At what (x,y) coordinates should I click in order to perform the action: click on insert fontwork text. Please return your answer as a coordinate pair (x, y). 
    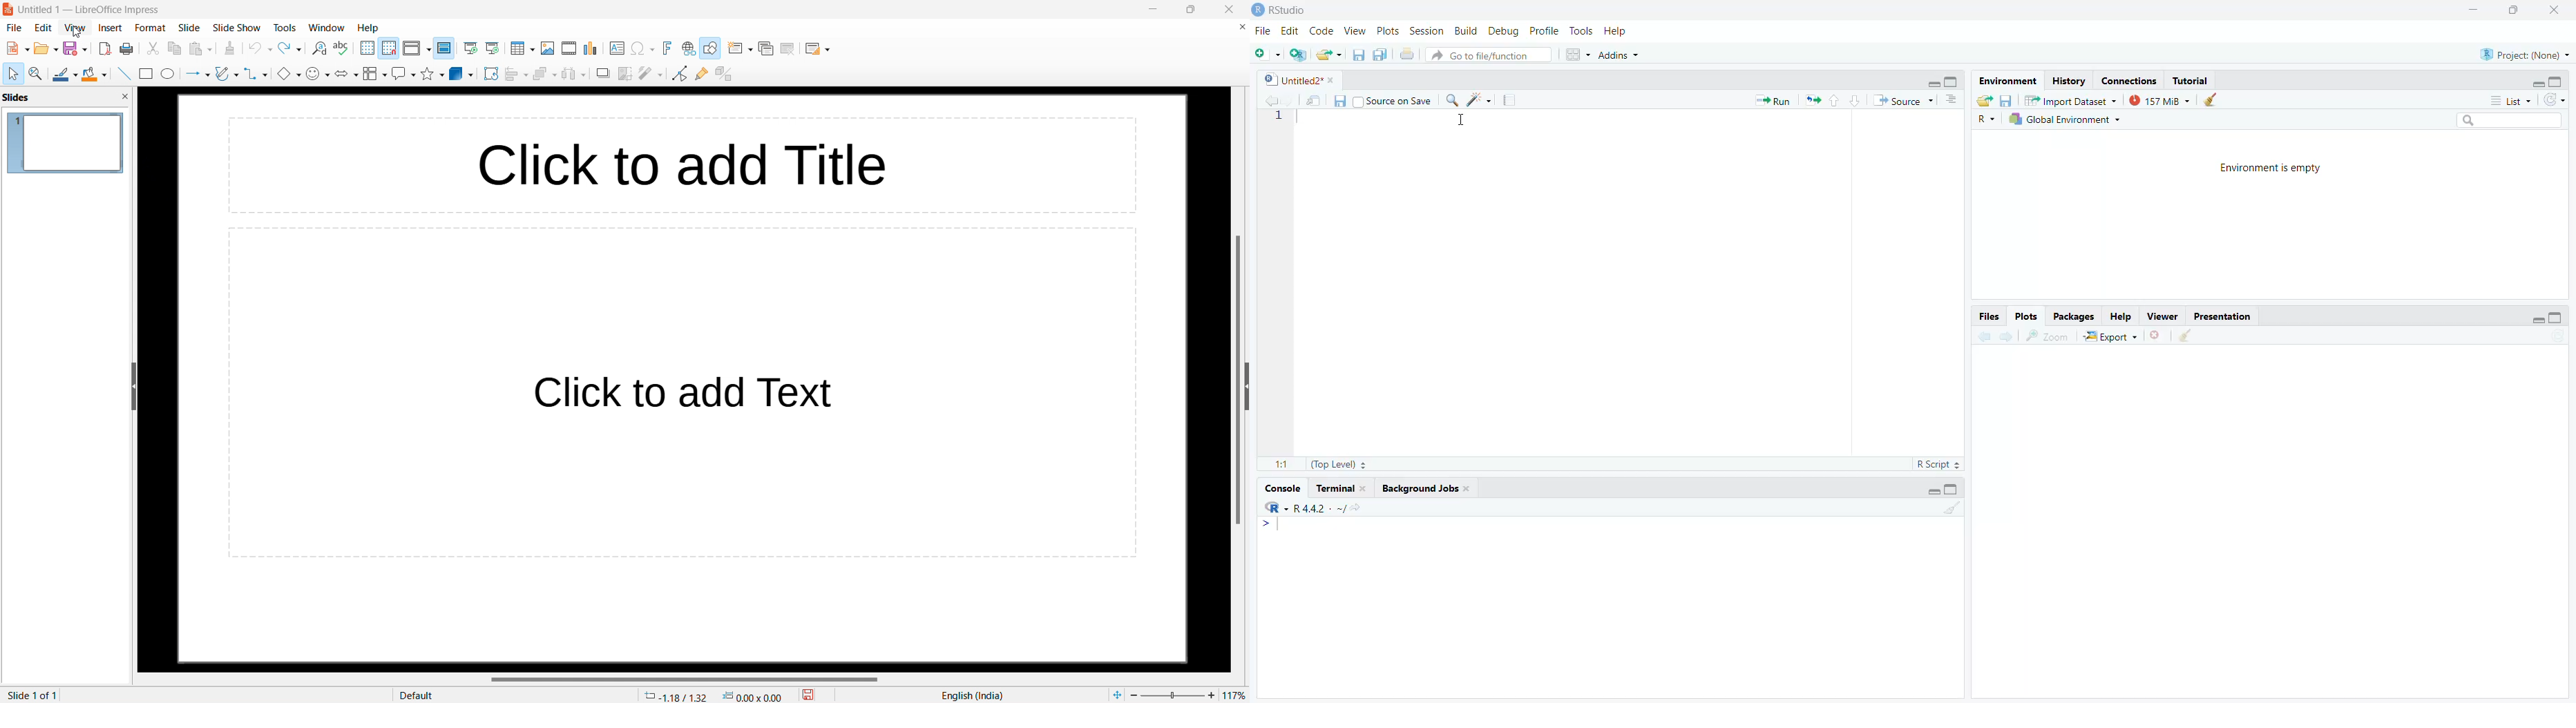
    Looking at the image, I should click on (667, 48).